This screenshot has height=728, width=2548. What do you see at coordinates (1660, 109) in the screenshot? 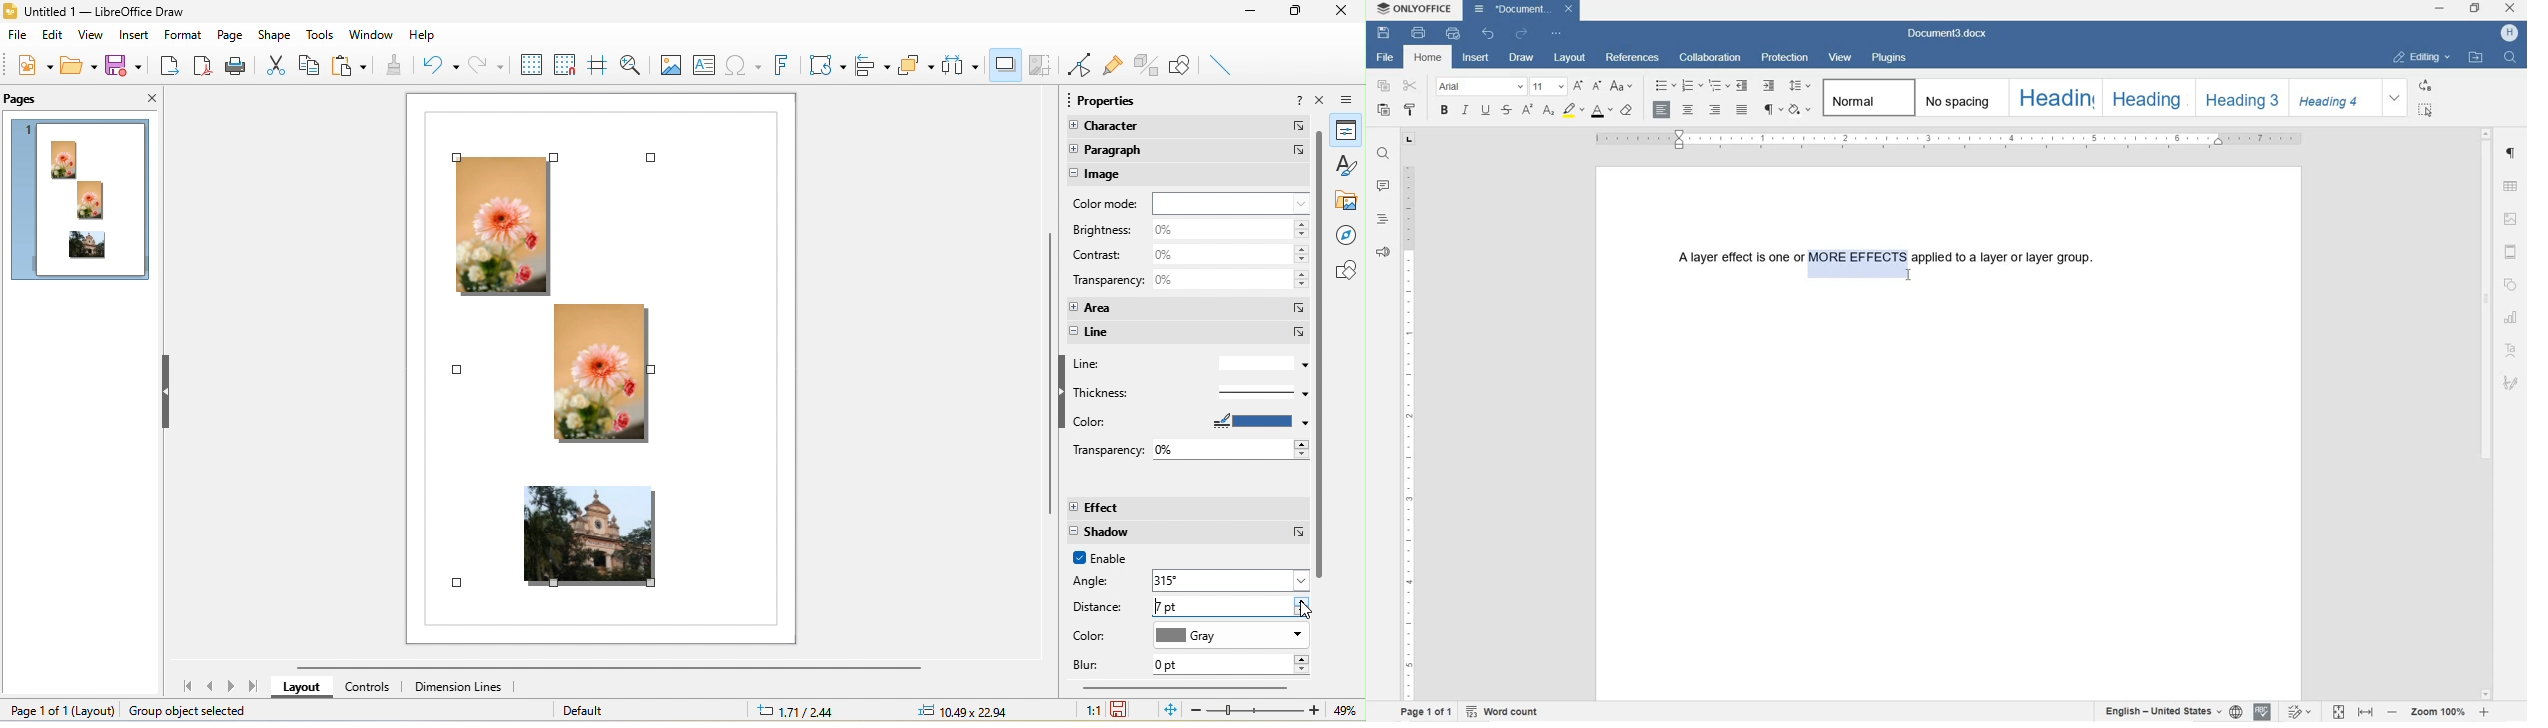
I see `ALIGN LEFT` at bounding box center [1660, 109].